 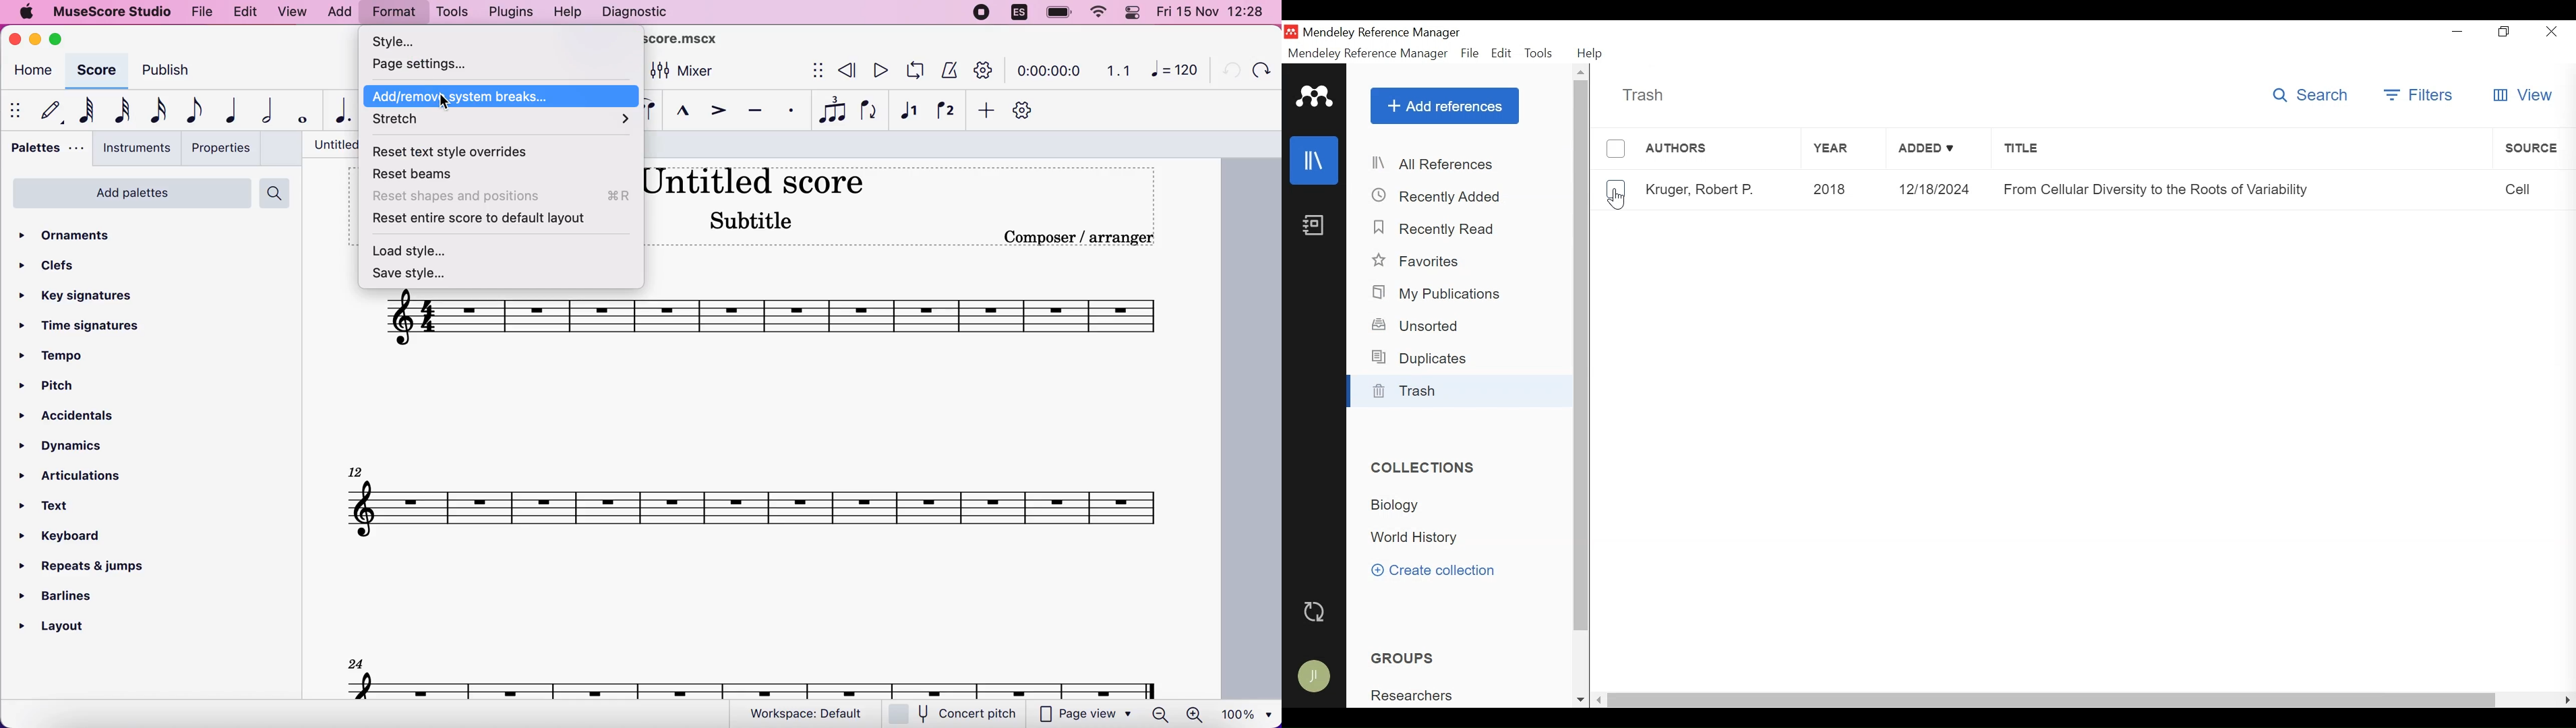 What do you see at coordinates (1435, 229) in the screenshot?
I see `Recently Read` at bounding box center [1435, 229].